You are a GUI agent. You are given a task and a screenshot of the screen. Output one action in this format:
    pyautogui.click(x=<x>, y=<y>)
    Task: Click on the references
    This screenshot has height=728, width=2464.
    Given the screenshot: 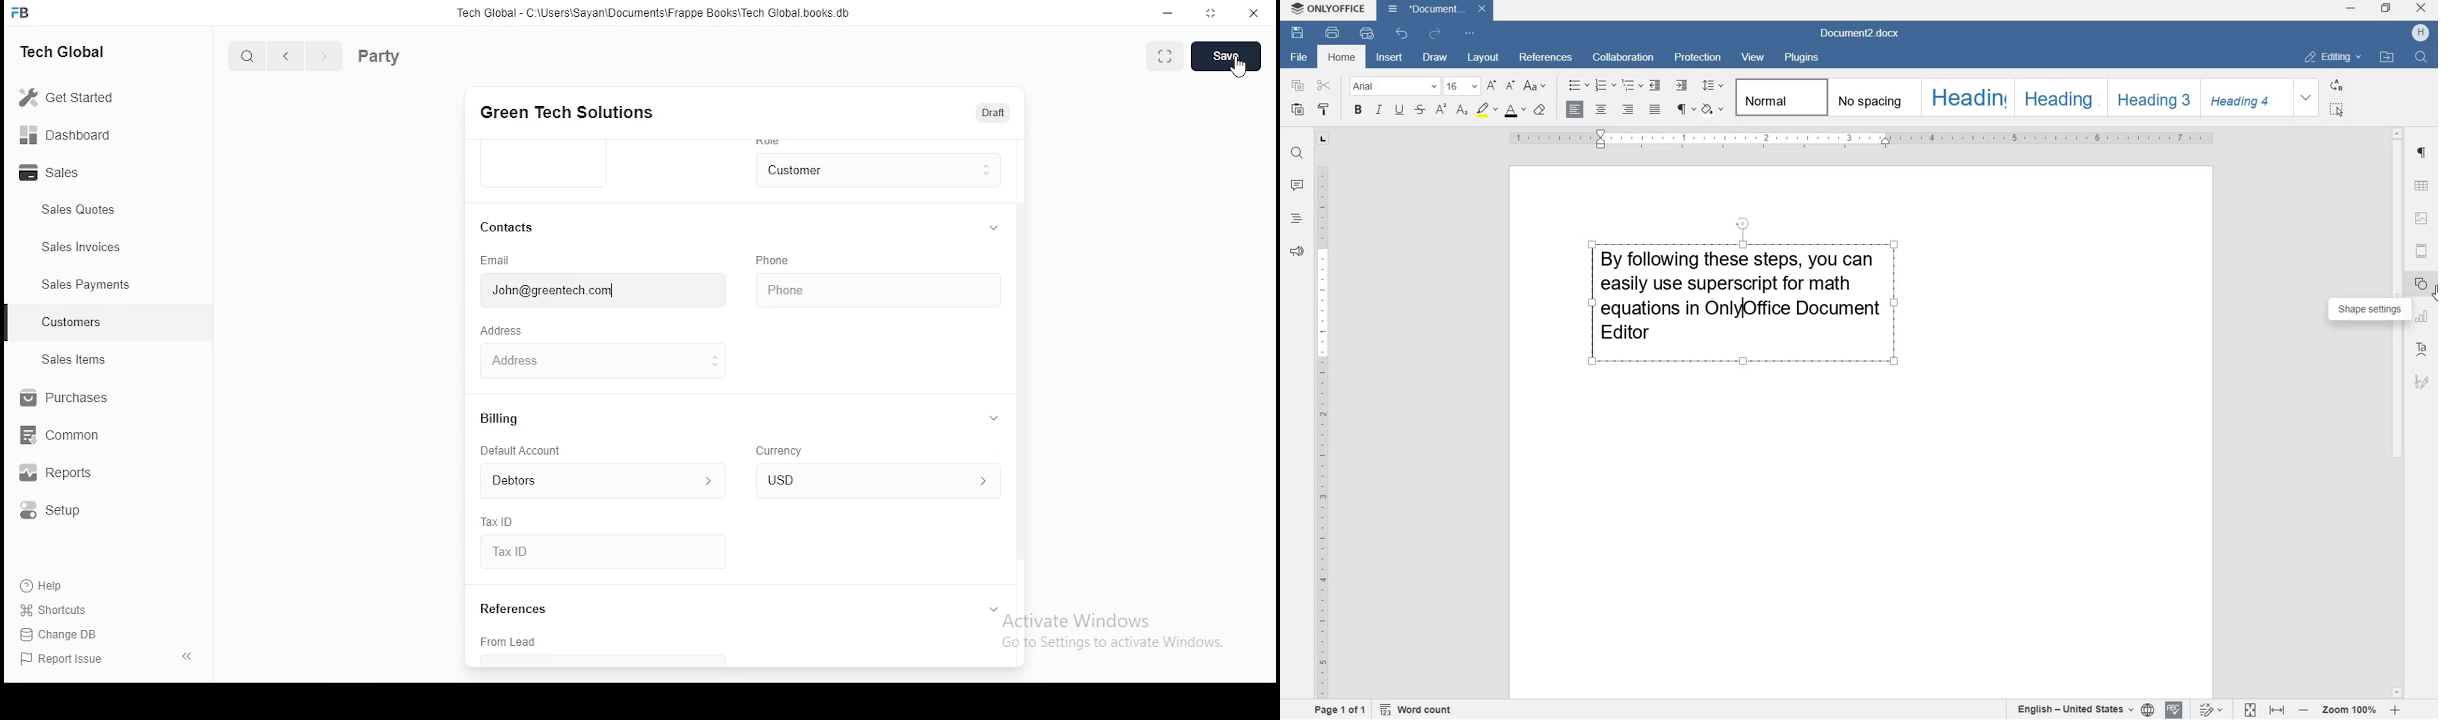 What is the action you would take?
    pyautogui.click(x=1546, y=59)
    